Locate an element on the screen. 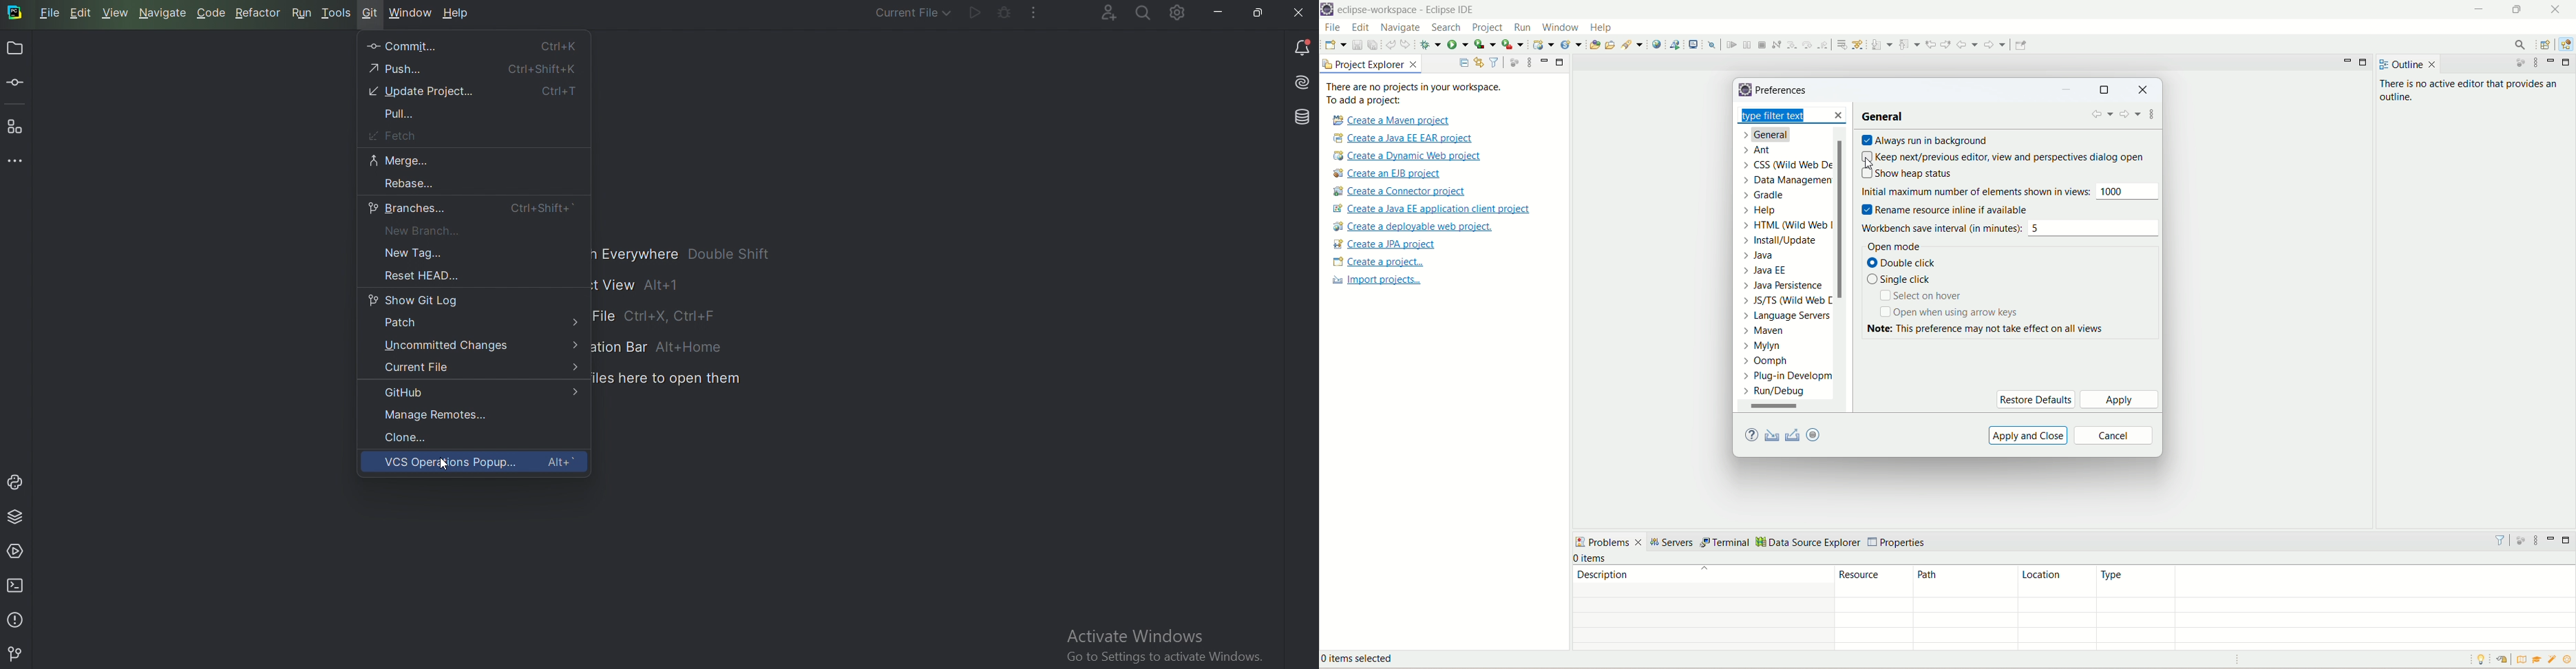 The height and width of the screenshot is (672, 2576). create JPA project is located at coordinates (1385, 244).